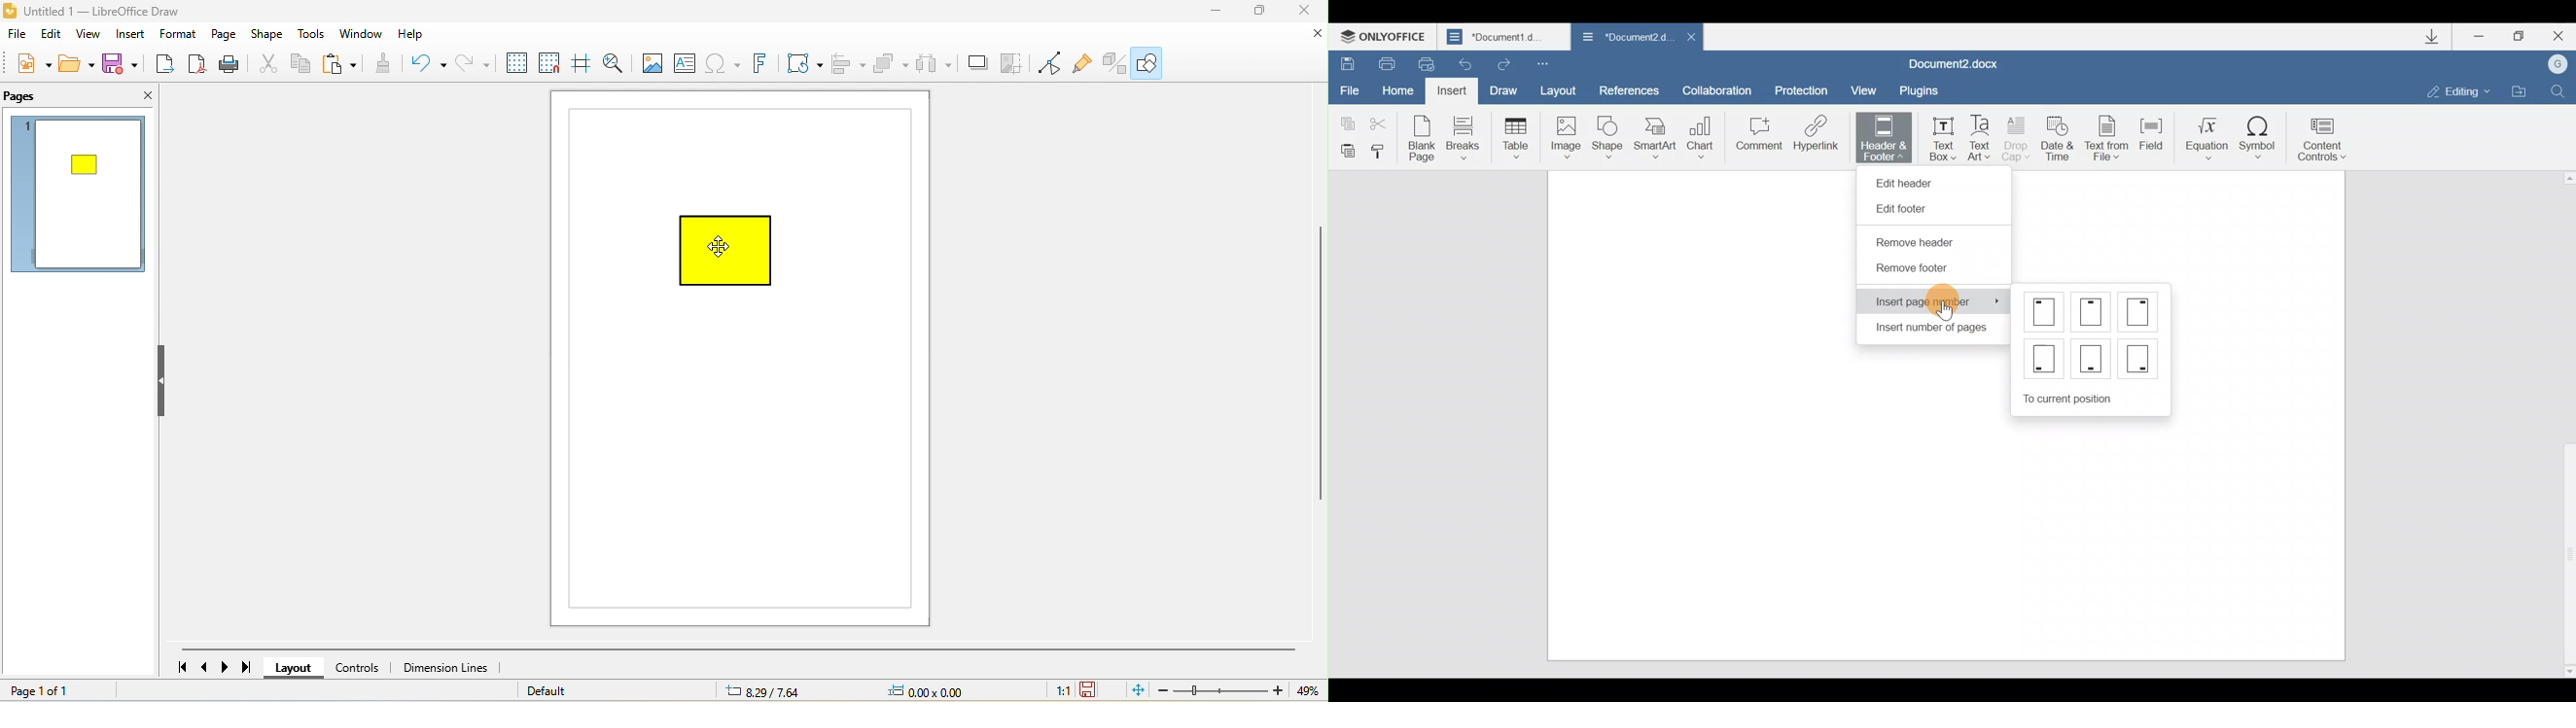  Describe the element at coordinates (794, 690) in the screenshot. I see `8.29/7.64` at that location.